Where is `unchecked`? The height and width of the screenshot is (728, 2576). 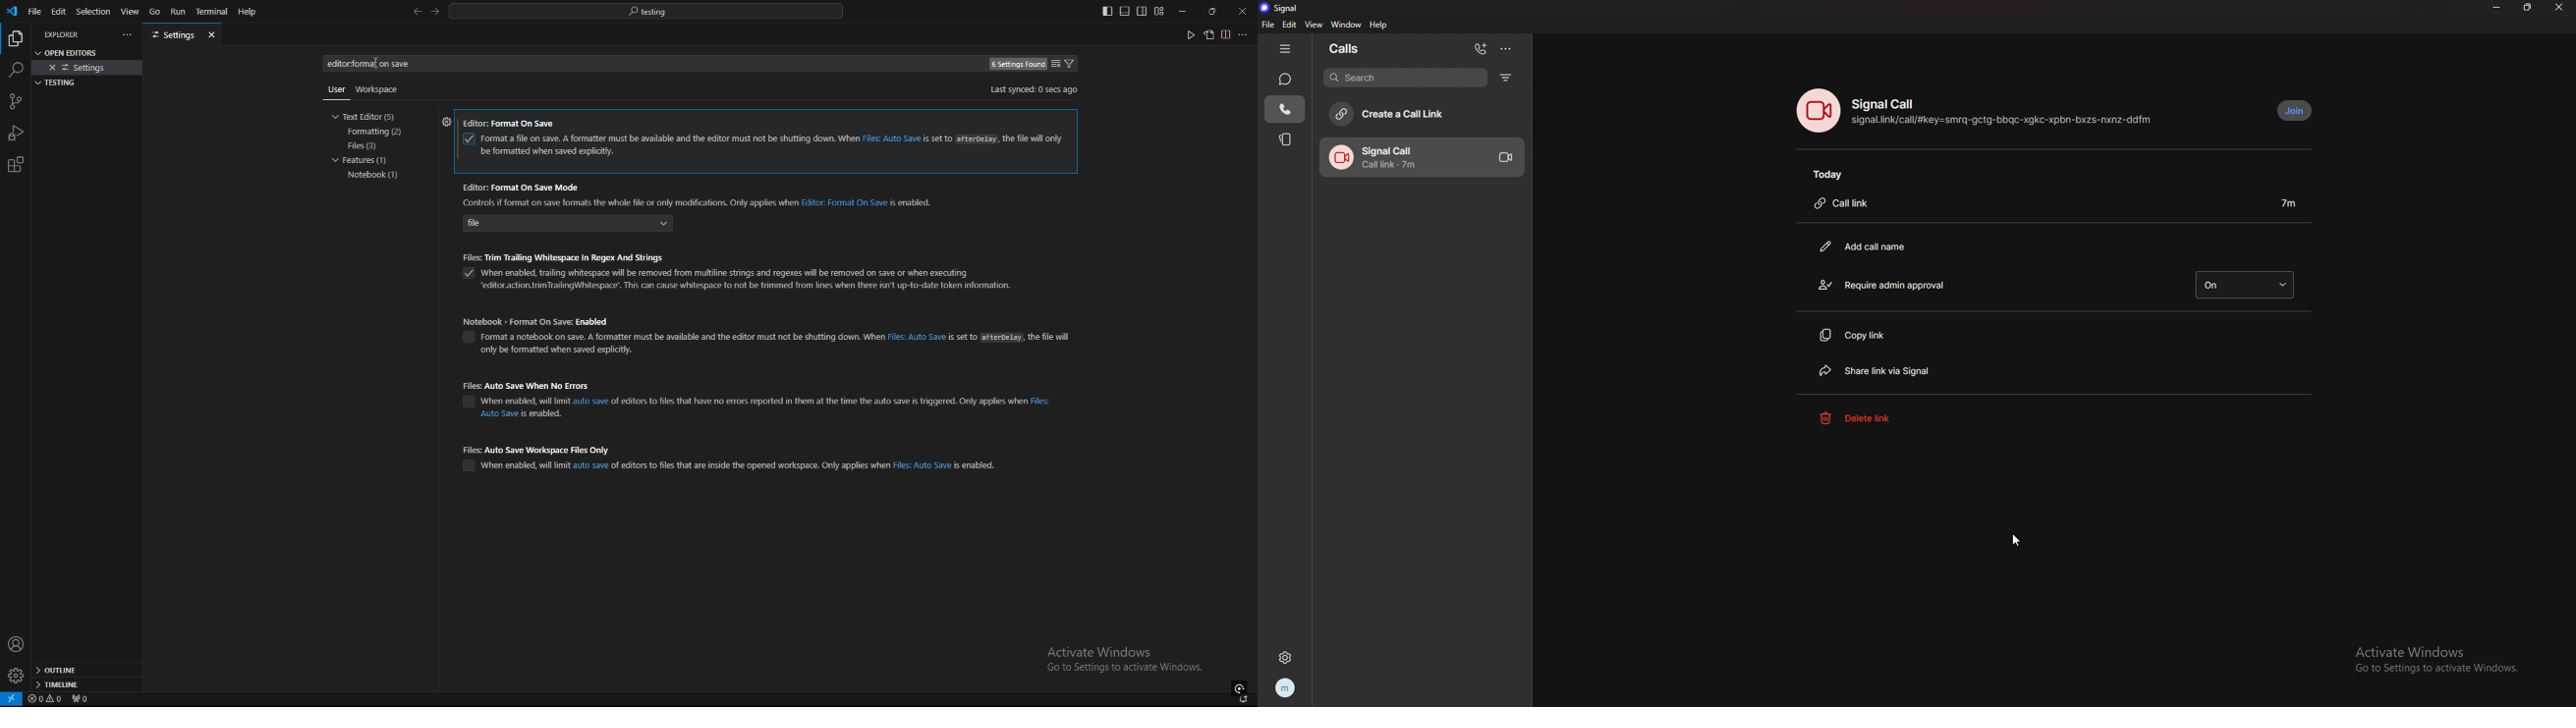
unchecked is located at coordinates (469, 339).